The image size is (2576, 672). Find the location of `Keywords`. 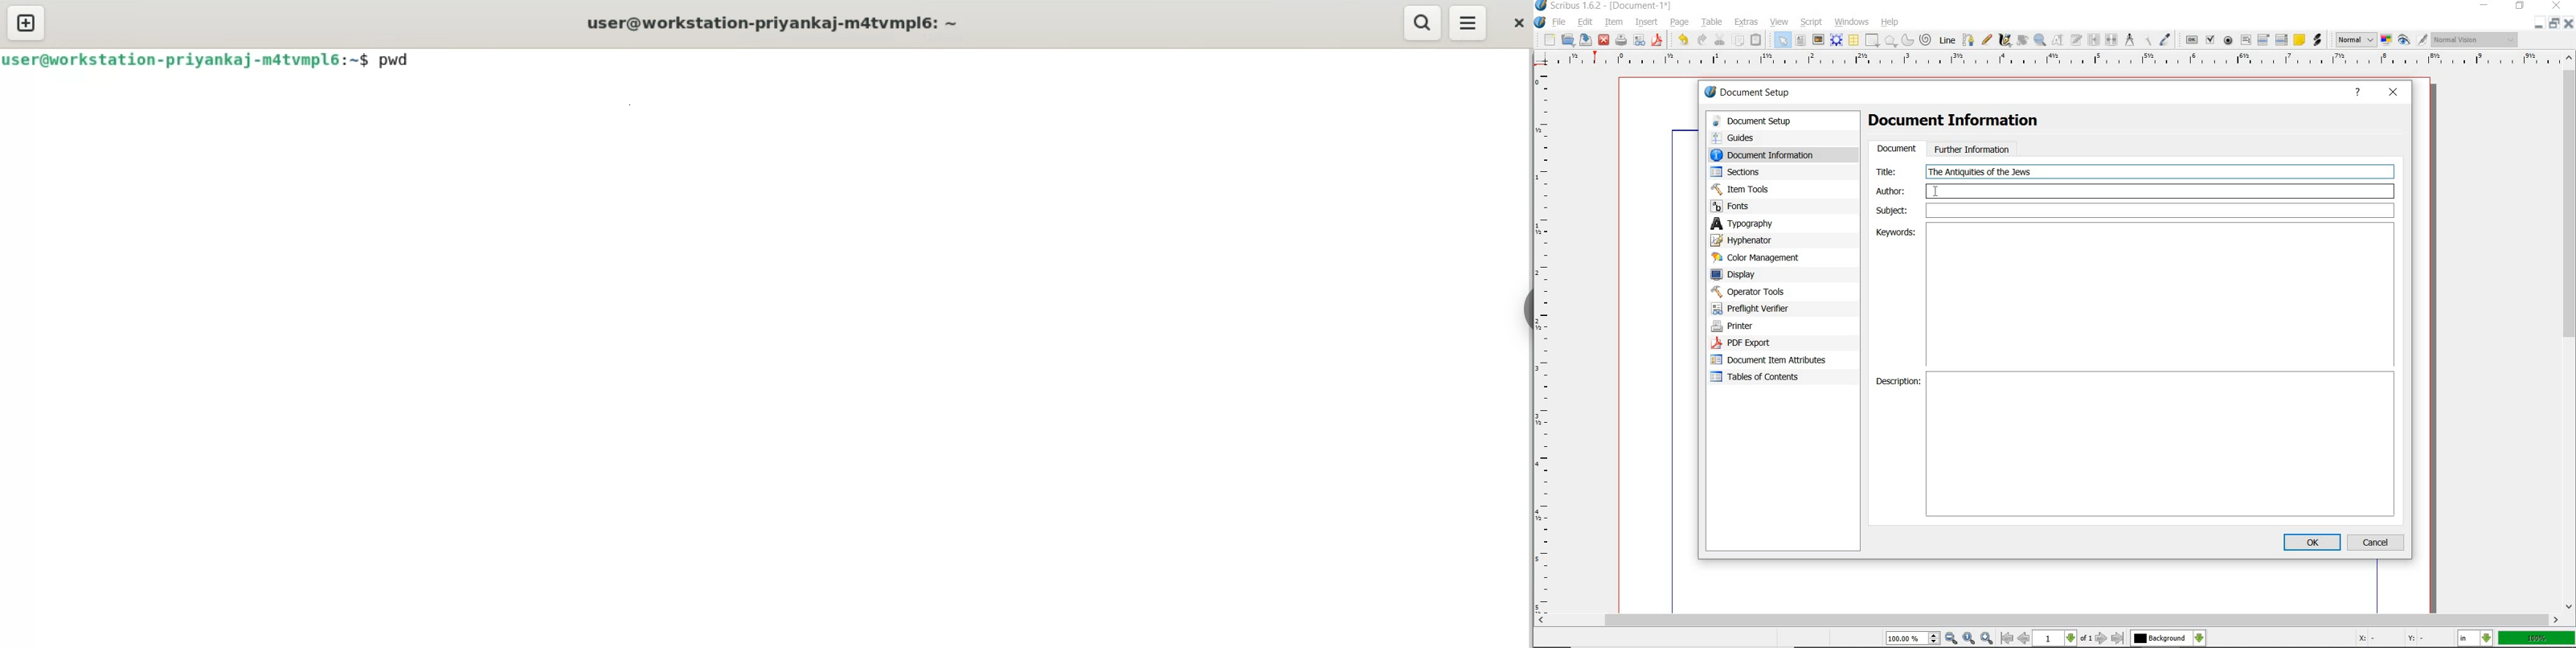

Keywords is located at coordinates (1896, 234).